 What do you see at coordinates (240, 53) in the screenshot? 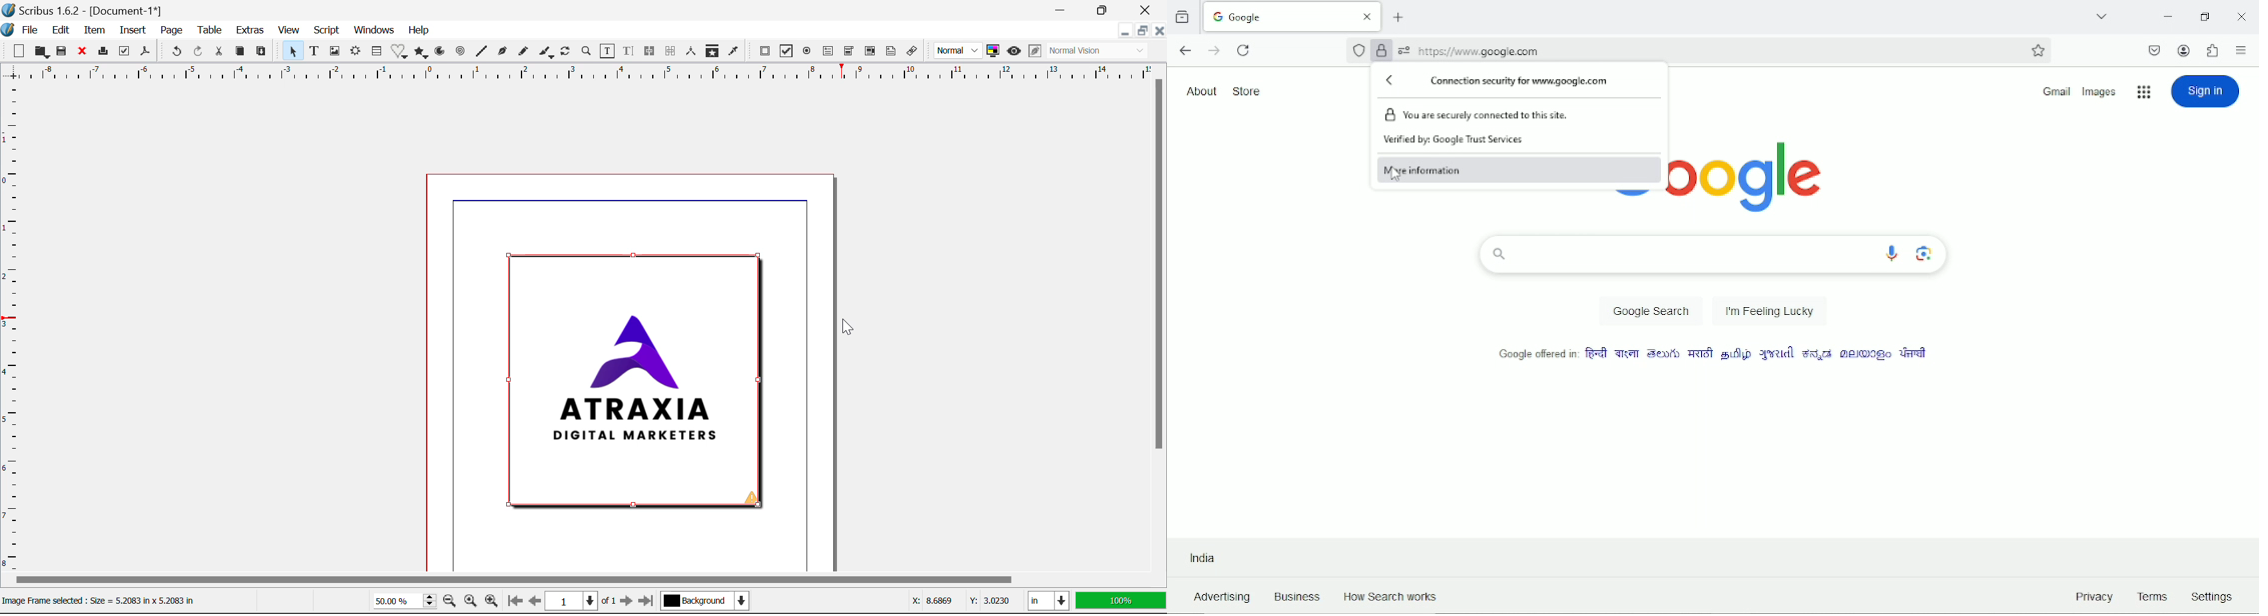
I see `Copy` at bounding box center [240, 53].